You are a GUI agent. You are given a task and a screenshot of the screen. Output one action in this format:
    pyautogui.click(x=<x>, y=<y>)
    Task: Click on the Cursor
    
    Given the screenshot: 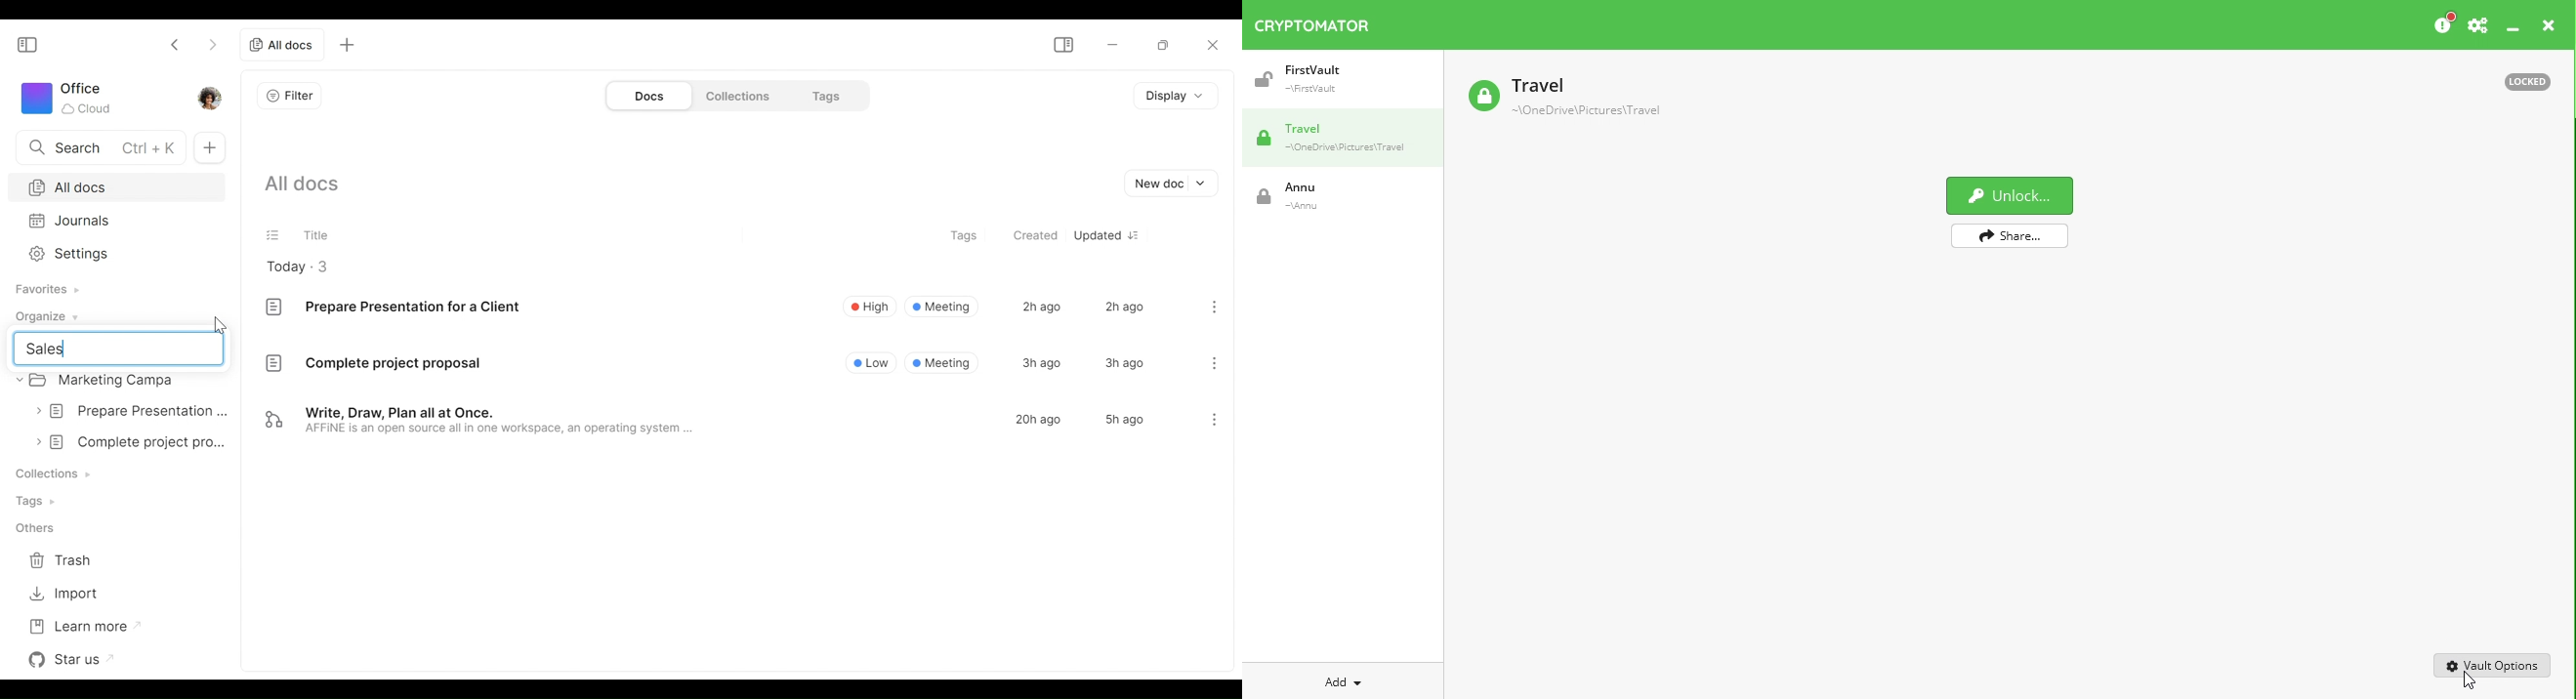 What is the action you would take?
    pyautogui.click(x=2472, y=683)
    